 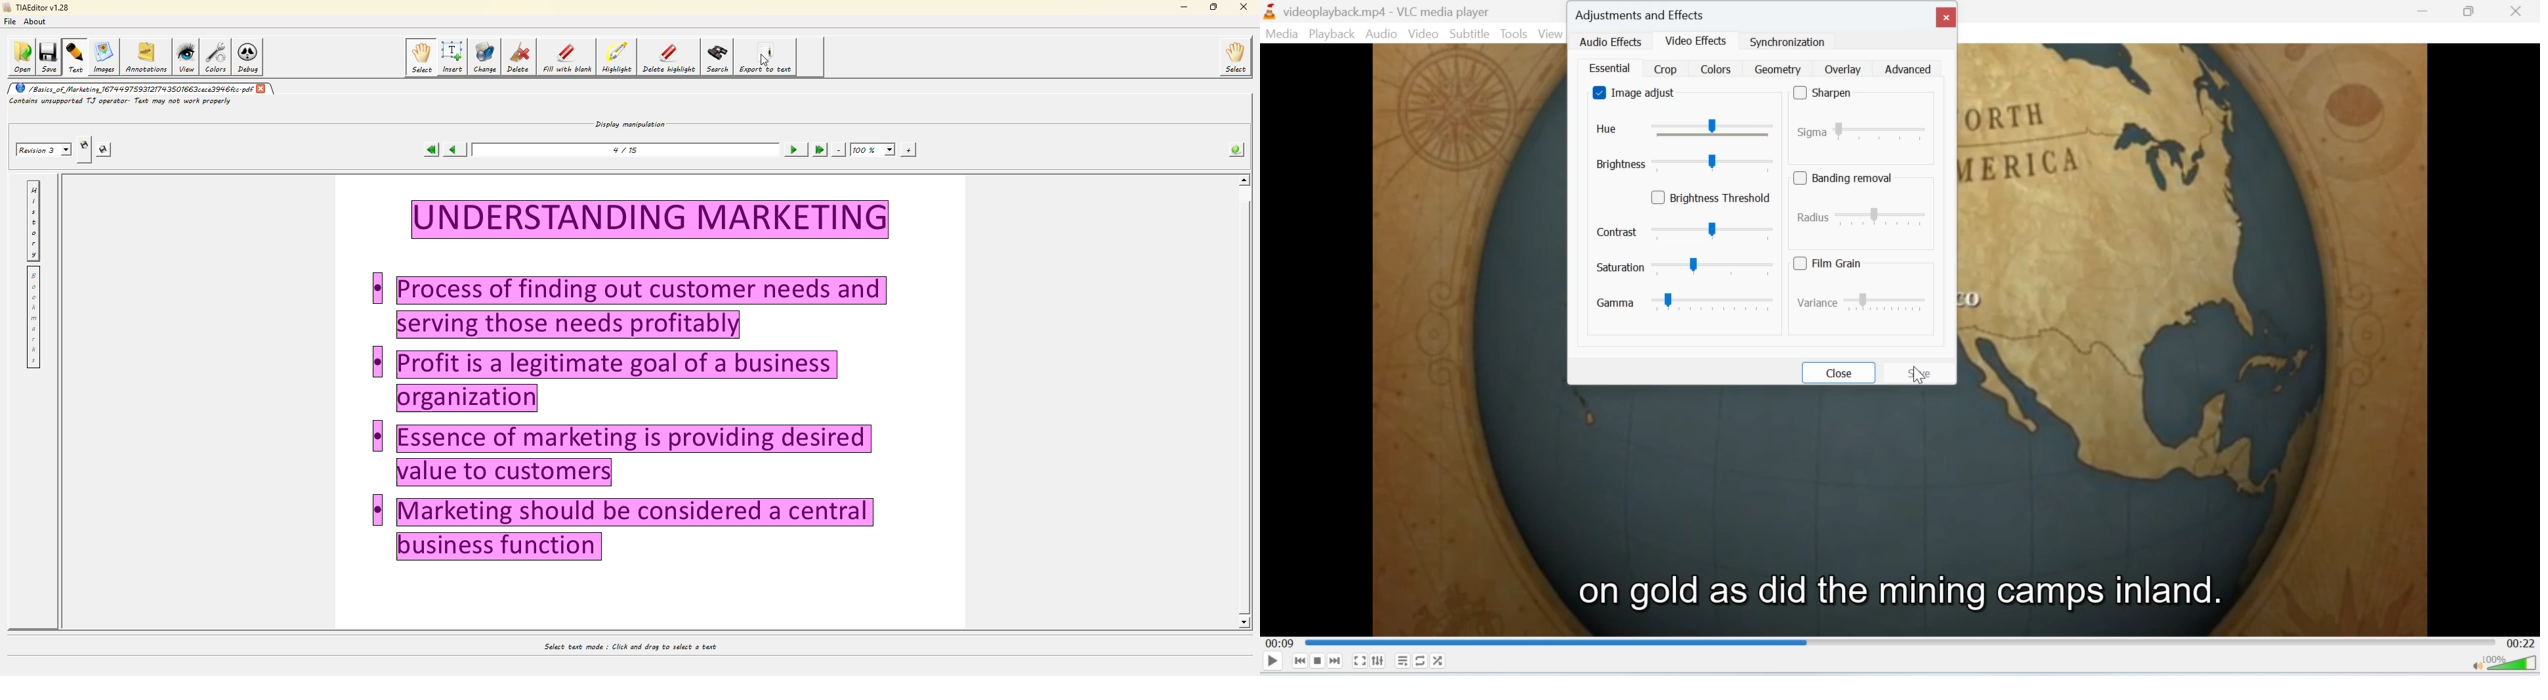 What do you see at coordinates (1402, 660) in the screenshot?
I see `Playlist` at bounding box center [1402, 660].